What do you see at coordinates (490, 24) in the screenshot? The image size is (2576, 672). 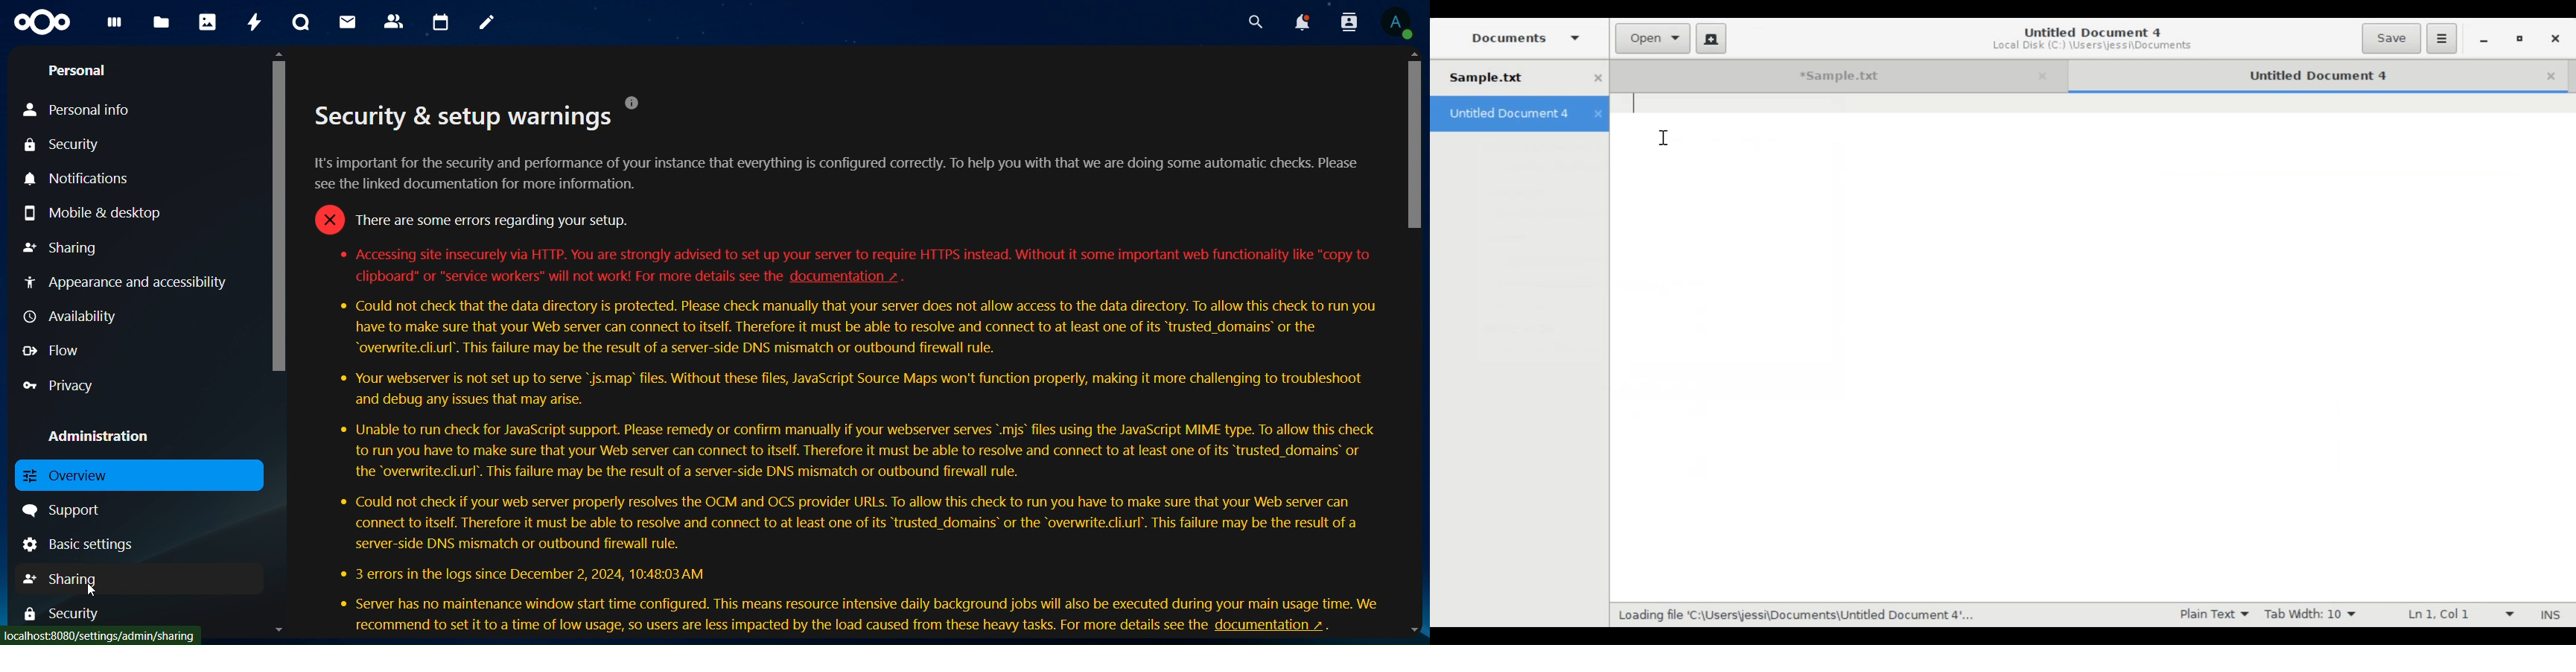 I see `notes` at bounding box center [490, 24].